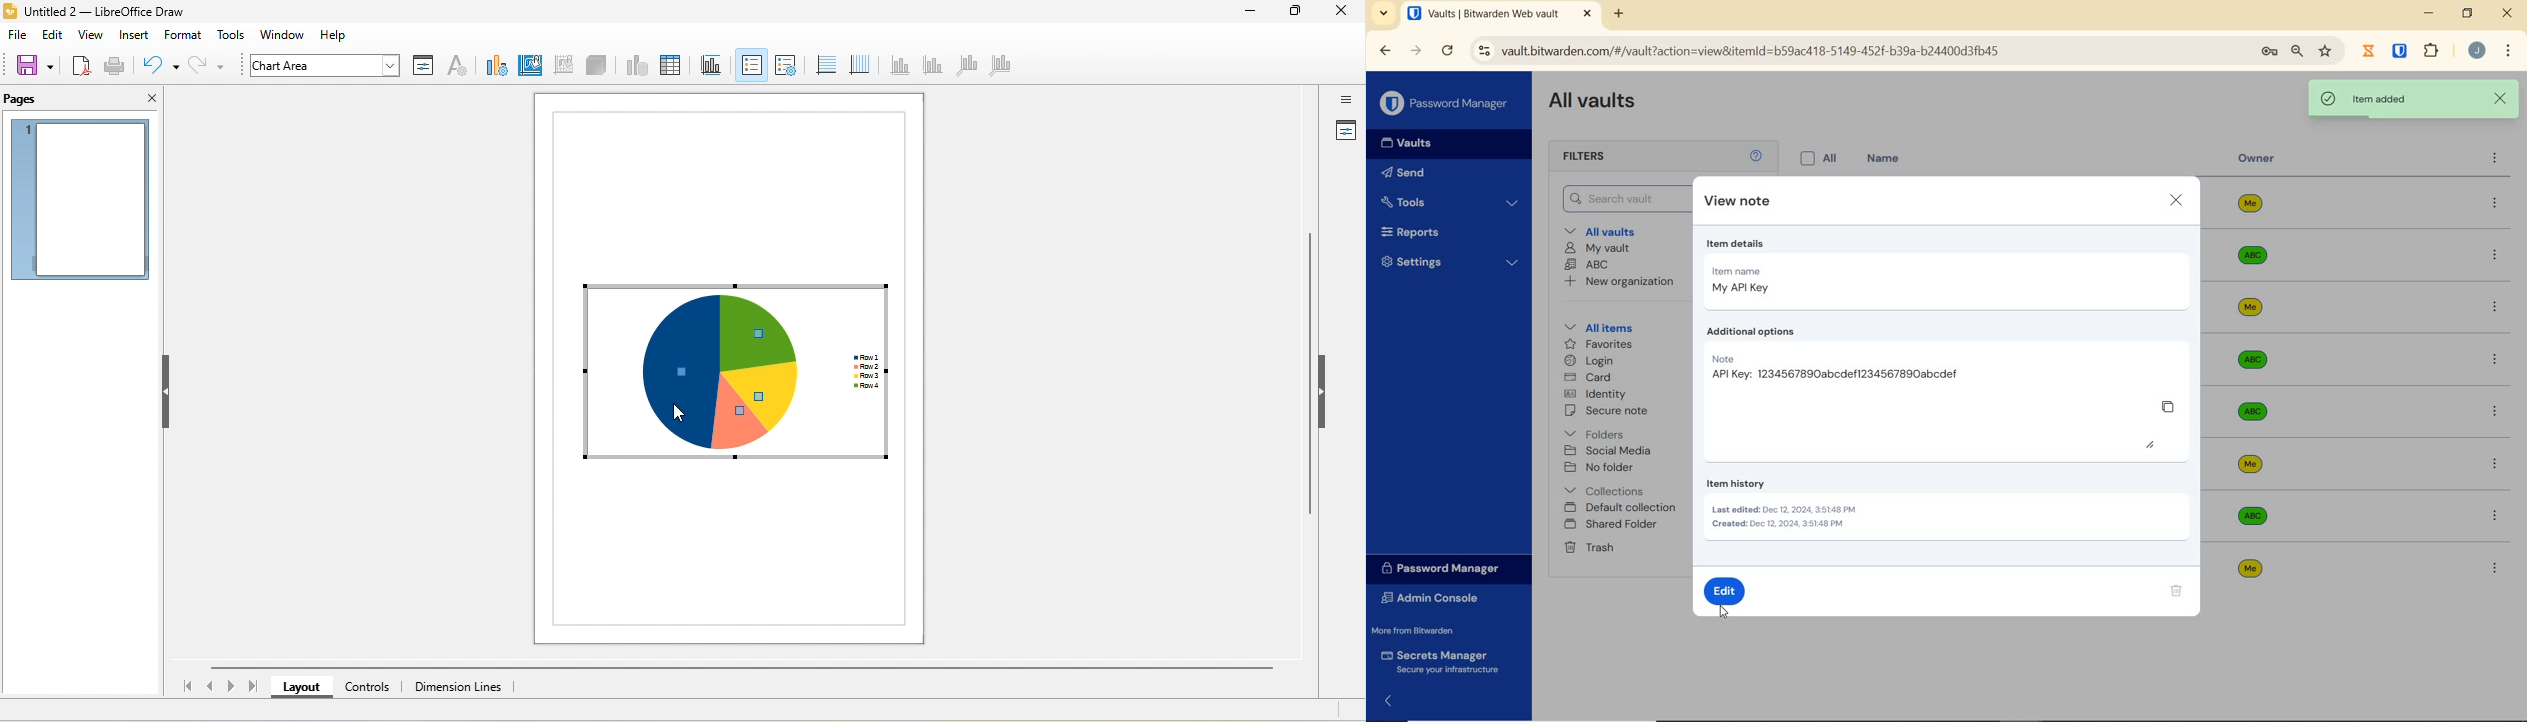  Describe the element at coordinates (1611, 451) in the screenshot. I see `SOCIAL MEDIA` at that location.